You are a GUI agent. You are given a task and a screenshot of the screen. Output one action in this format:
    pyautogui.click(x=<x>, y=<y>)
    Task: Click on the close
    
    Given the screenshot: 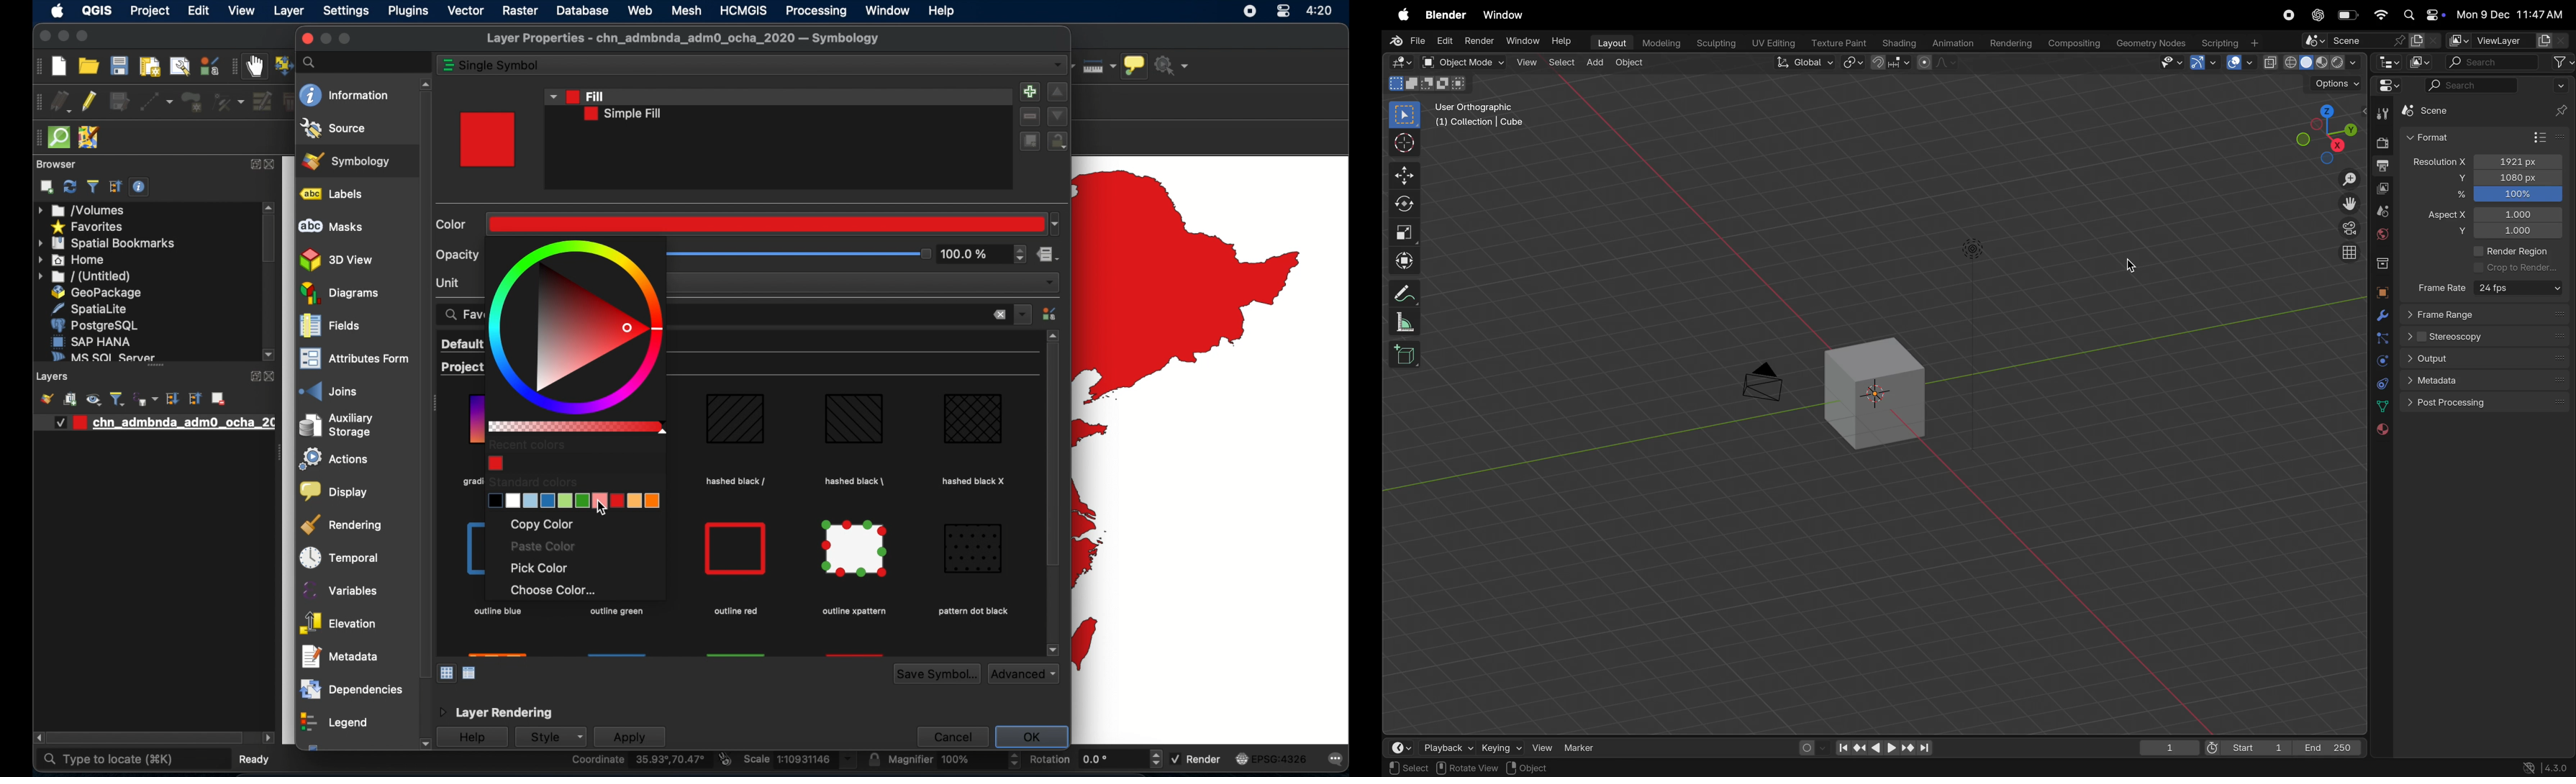 What is the action you would take?
    pyautogui.click(x=43, y=38)
    